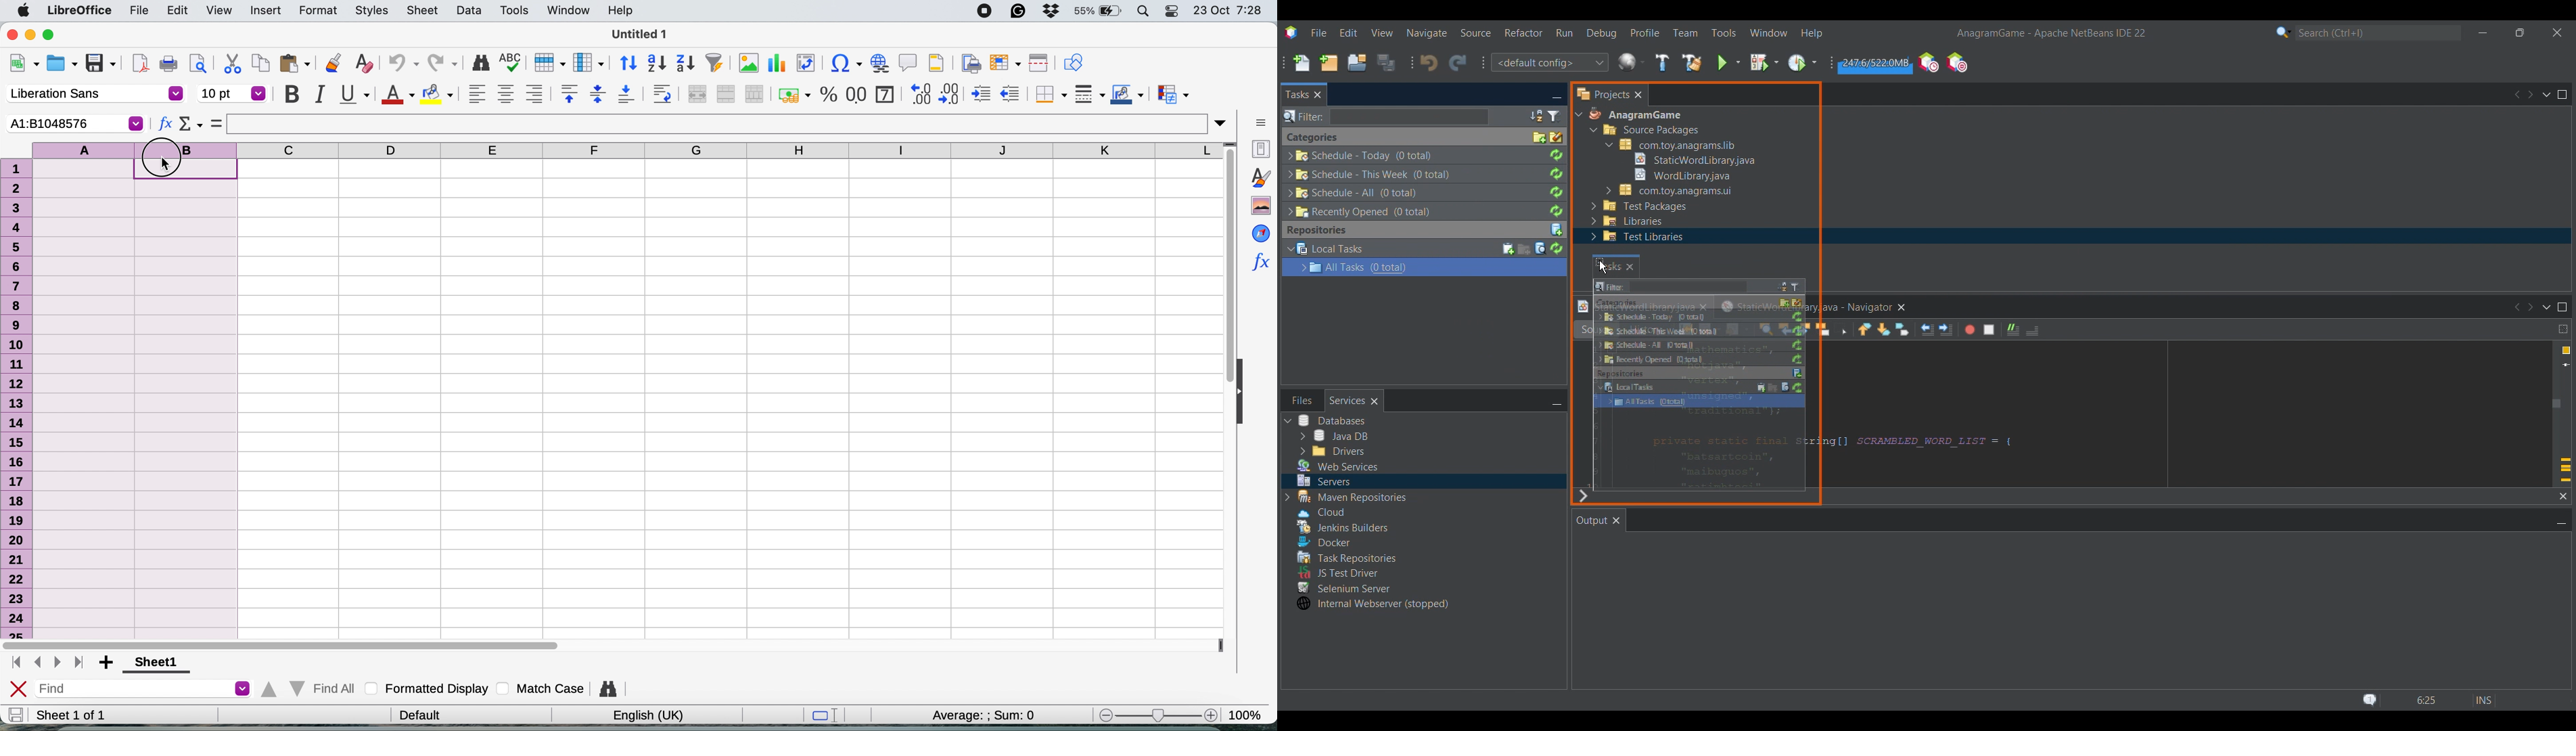  What do you see at coordinates (1695, 301) in the screenshot?
I see `` at bounding box center [1695, 301].